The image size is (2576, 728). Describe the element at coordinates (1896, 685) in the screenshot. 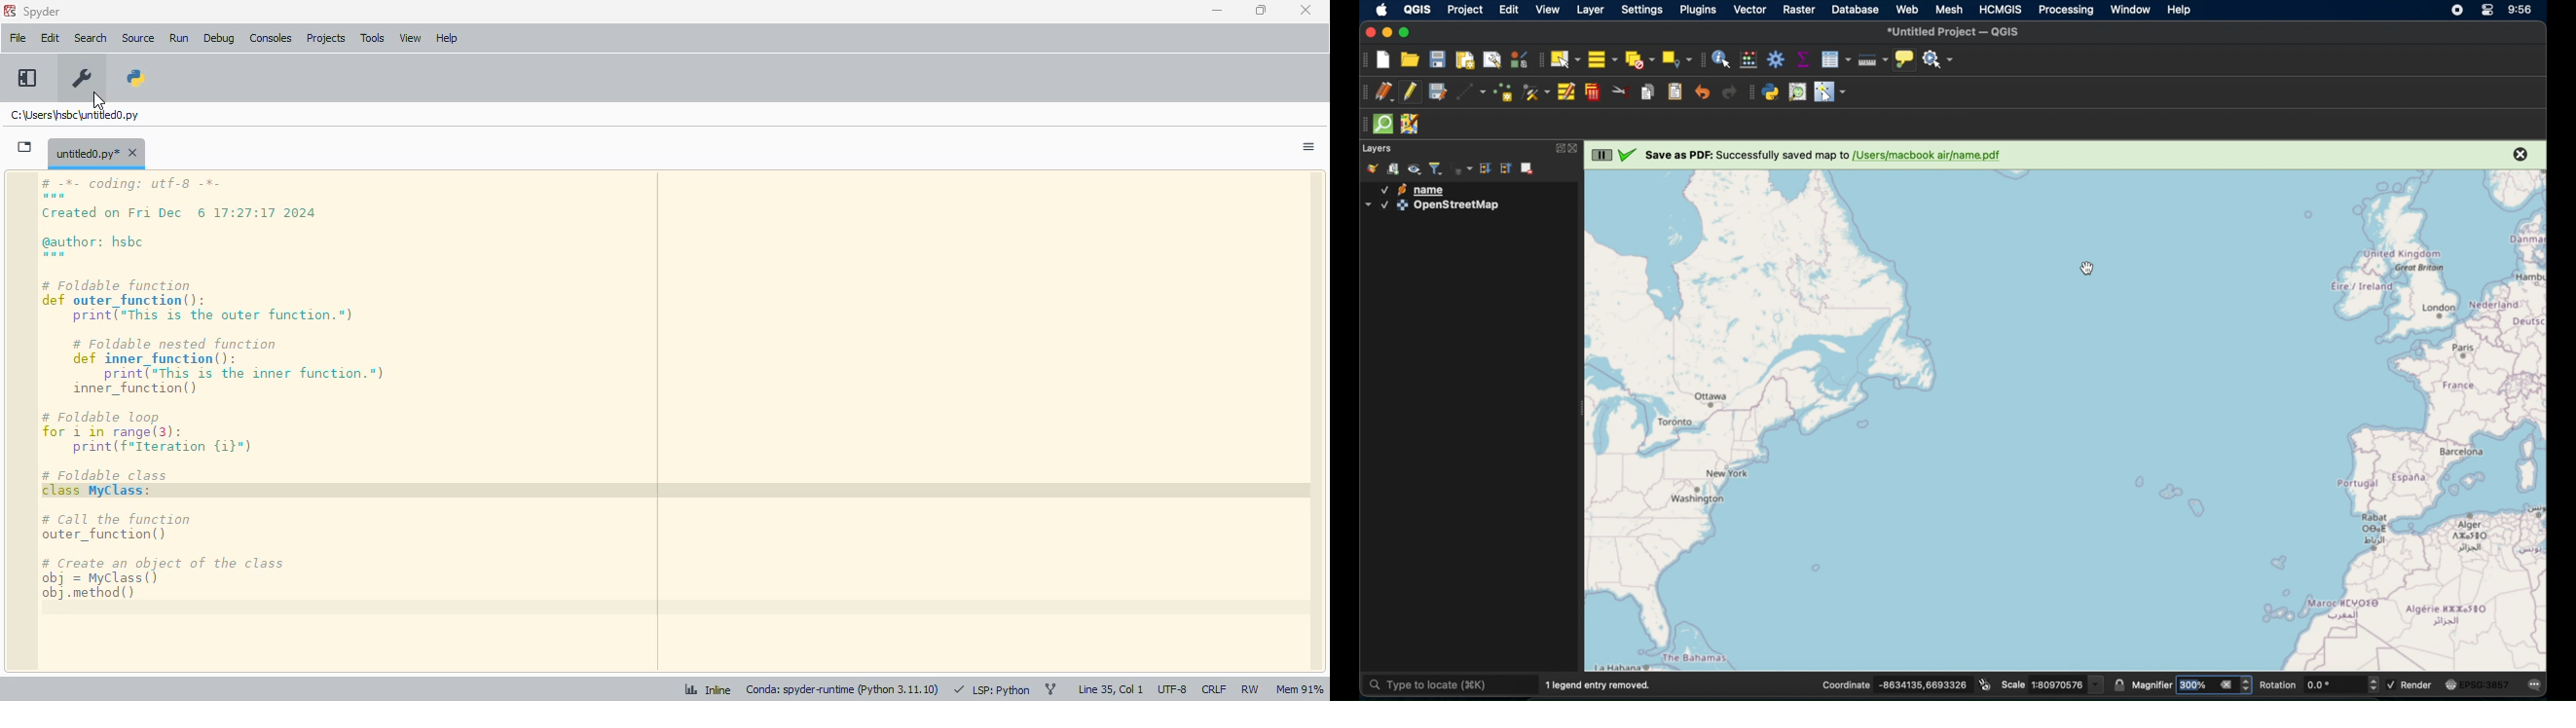

I see `coordinates` at that location.